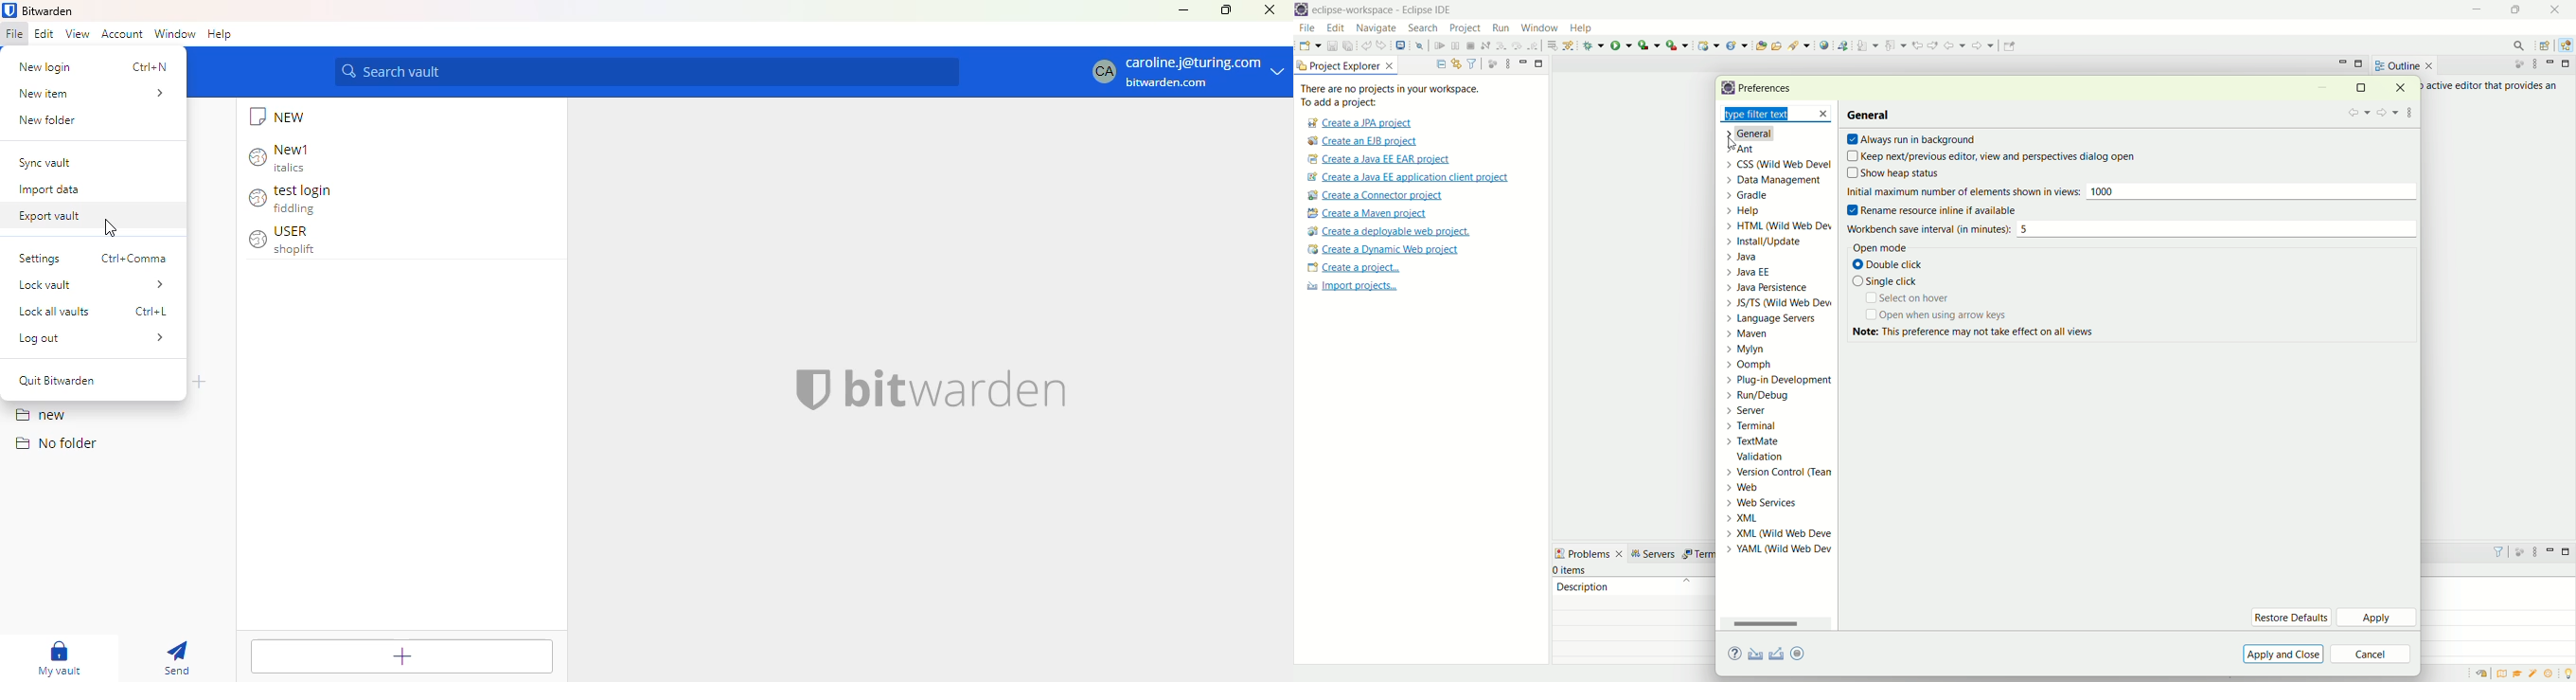 This screenshot has height=700, width=2576. I want to click on my vault, so click(57, 657).